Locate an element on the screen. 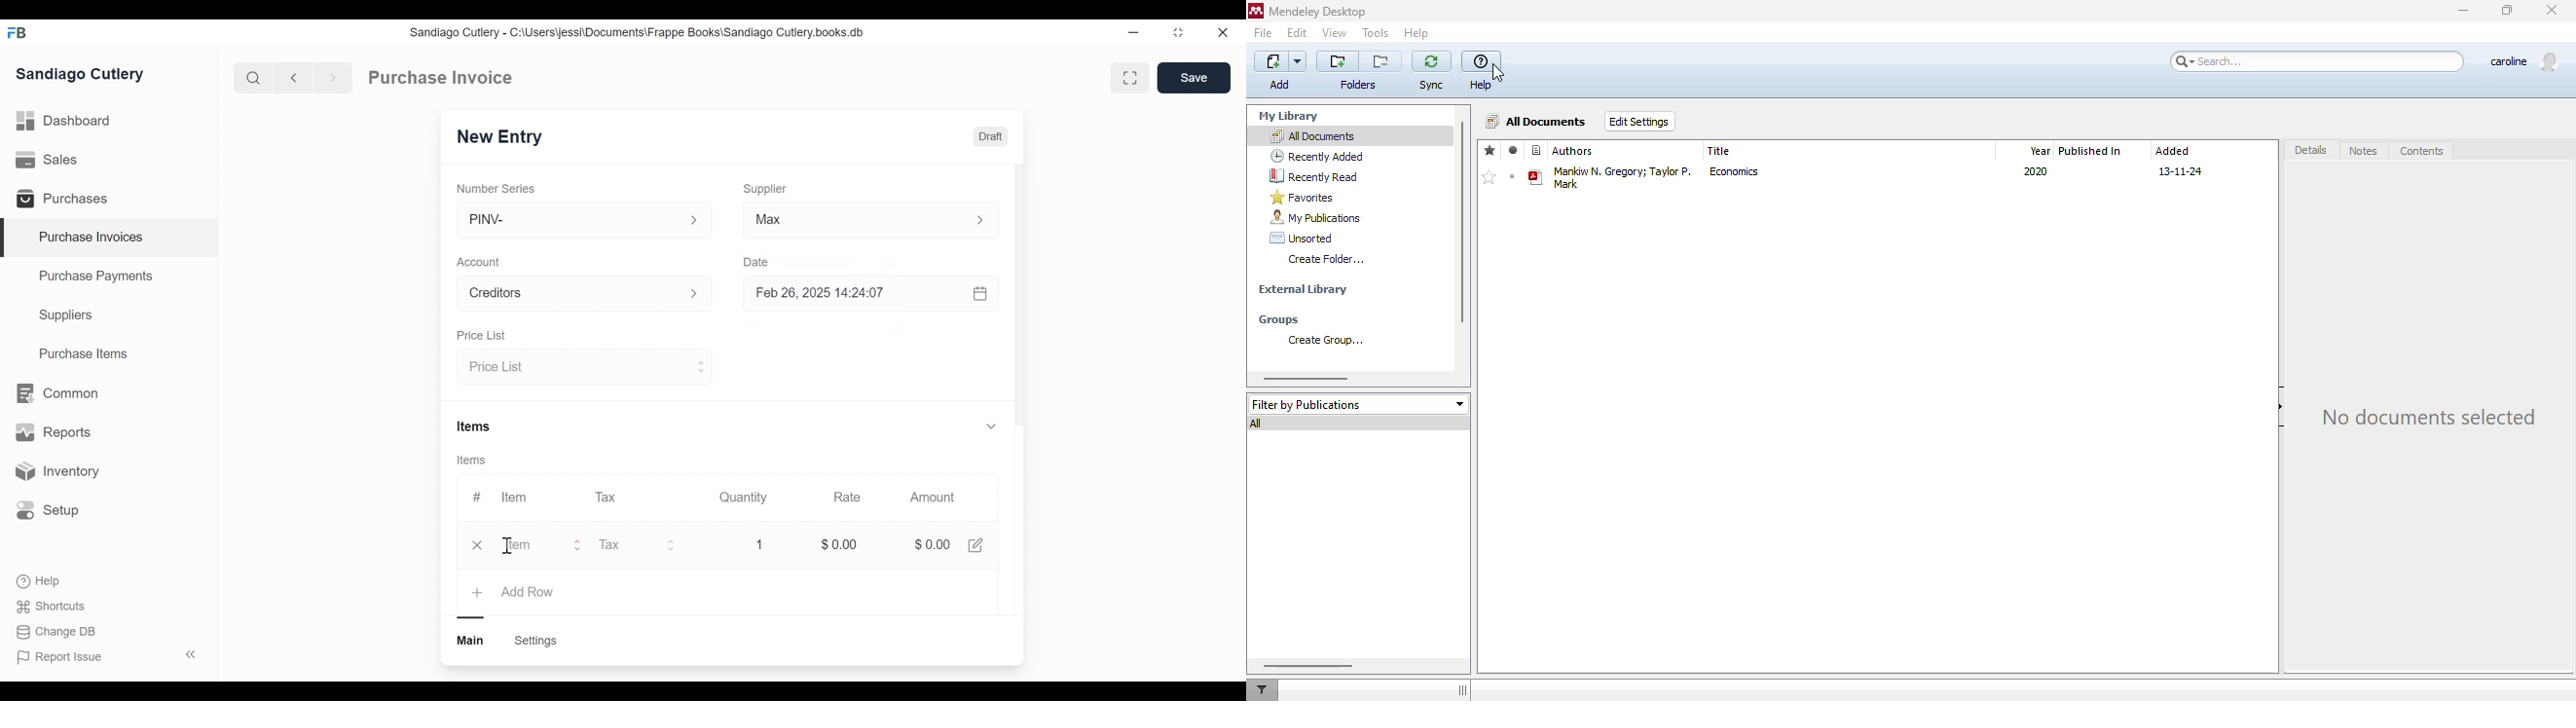 The width and height of the screenshot is (2576, 728). Minimize is located at coordinates (1131, 33).